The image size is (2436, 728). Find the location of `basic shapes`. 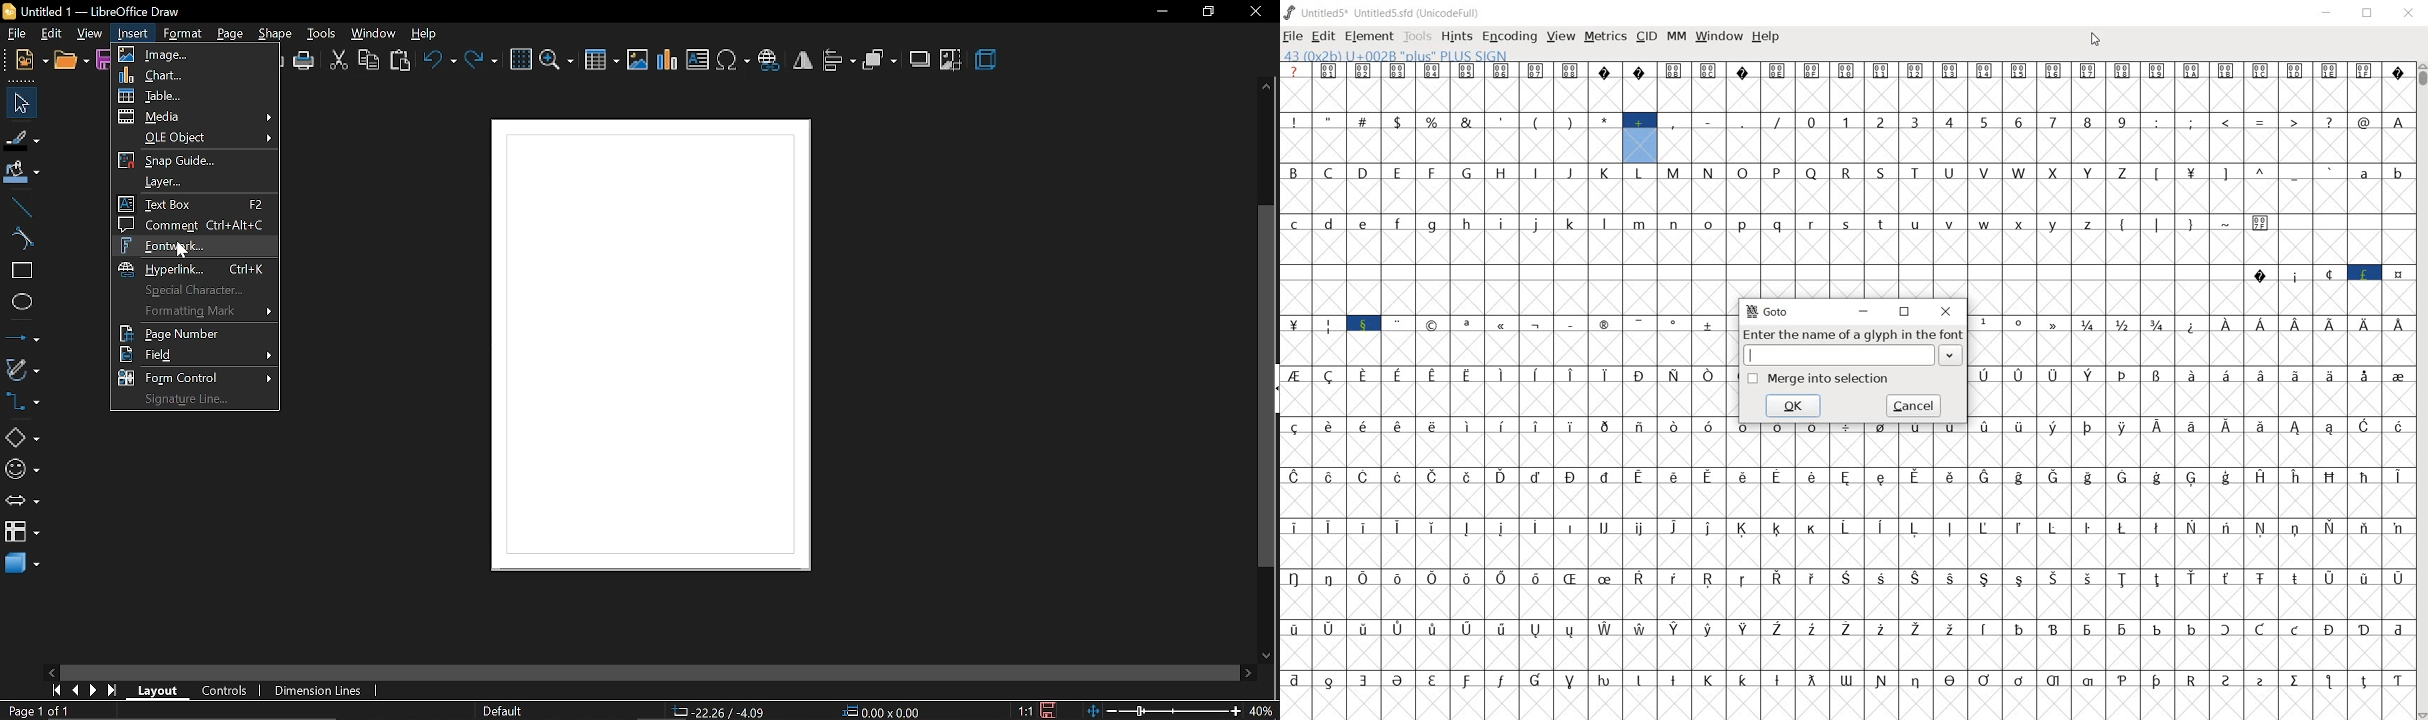

basic shapes is located at coordinates (20, 437).